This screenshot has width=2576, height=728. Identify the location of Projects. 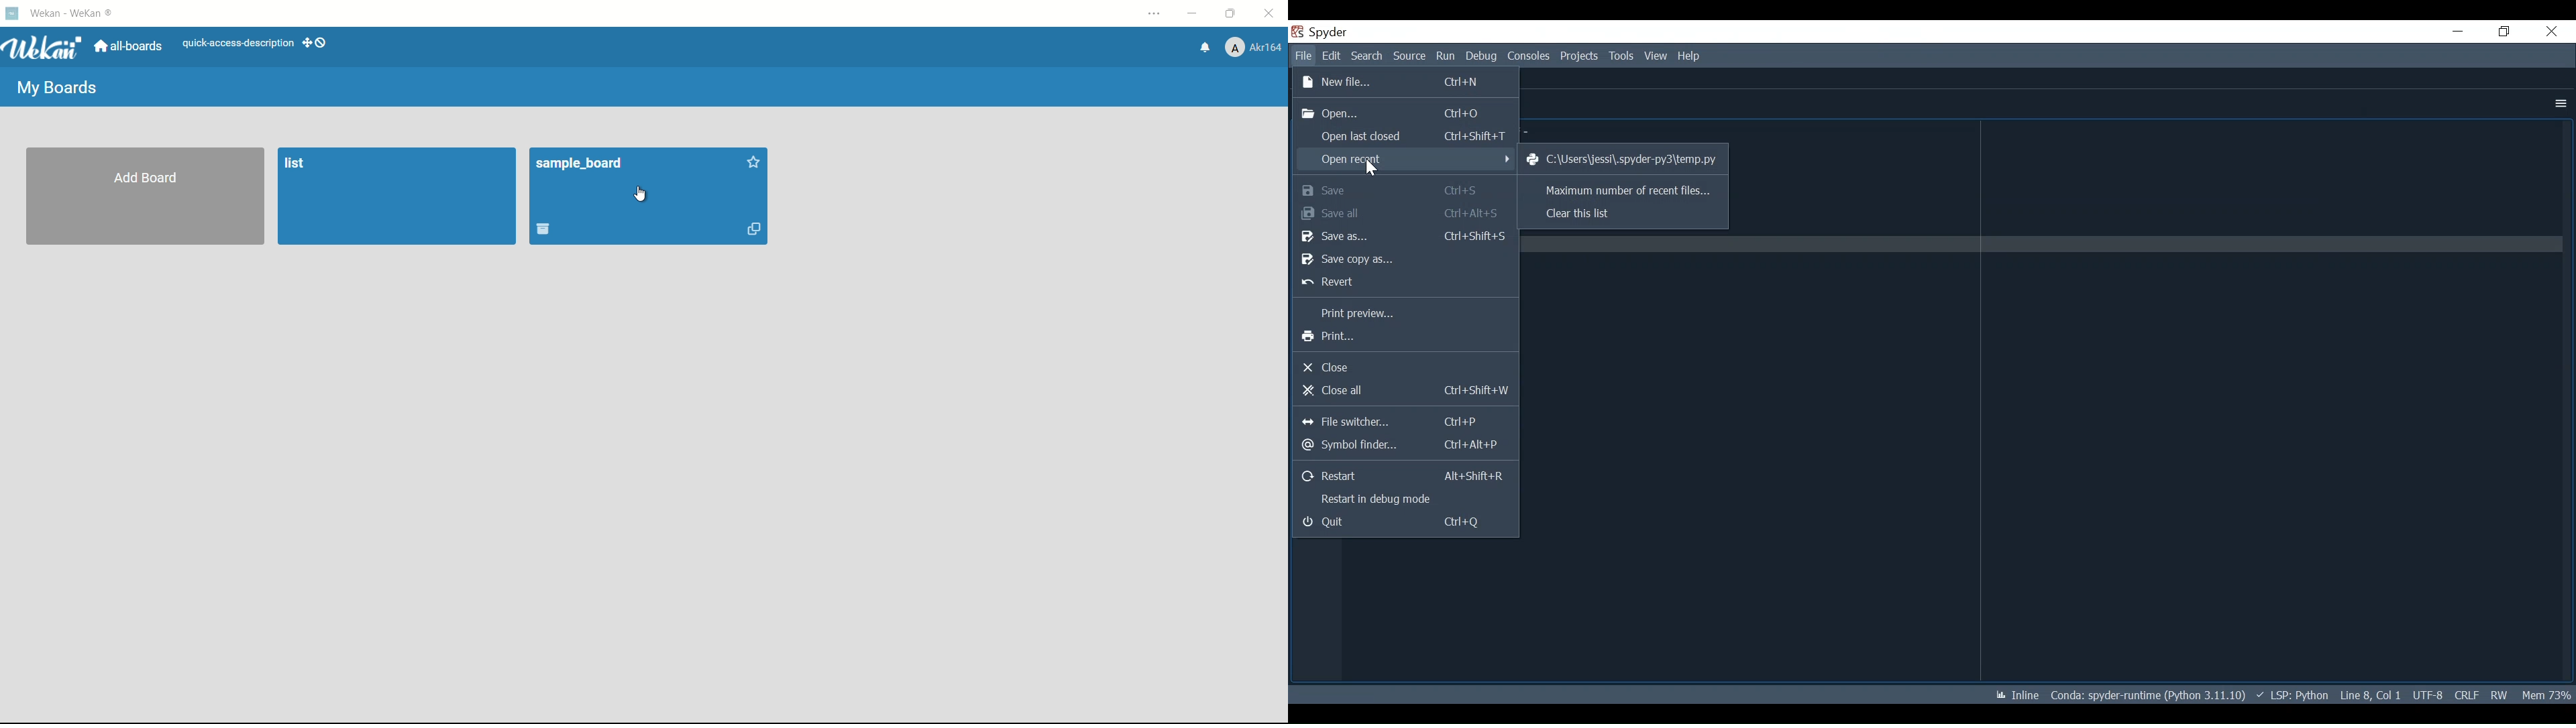
(1579, 56).